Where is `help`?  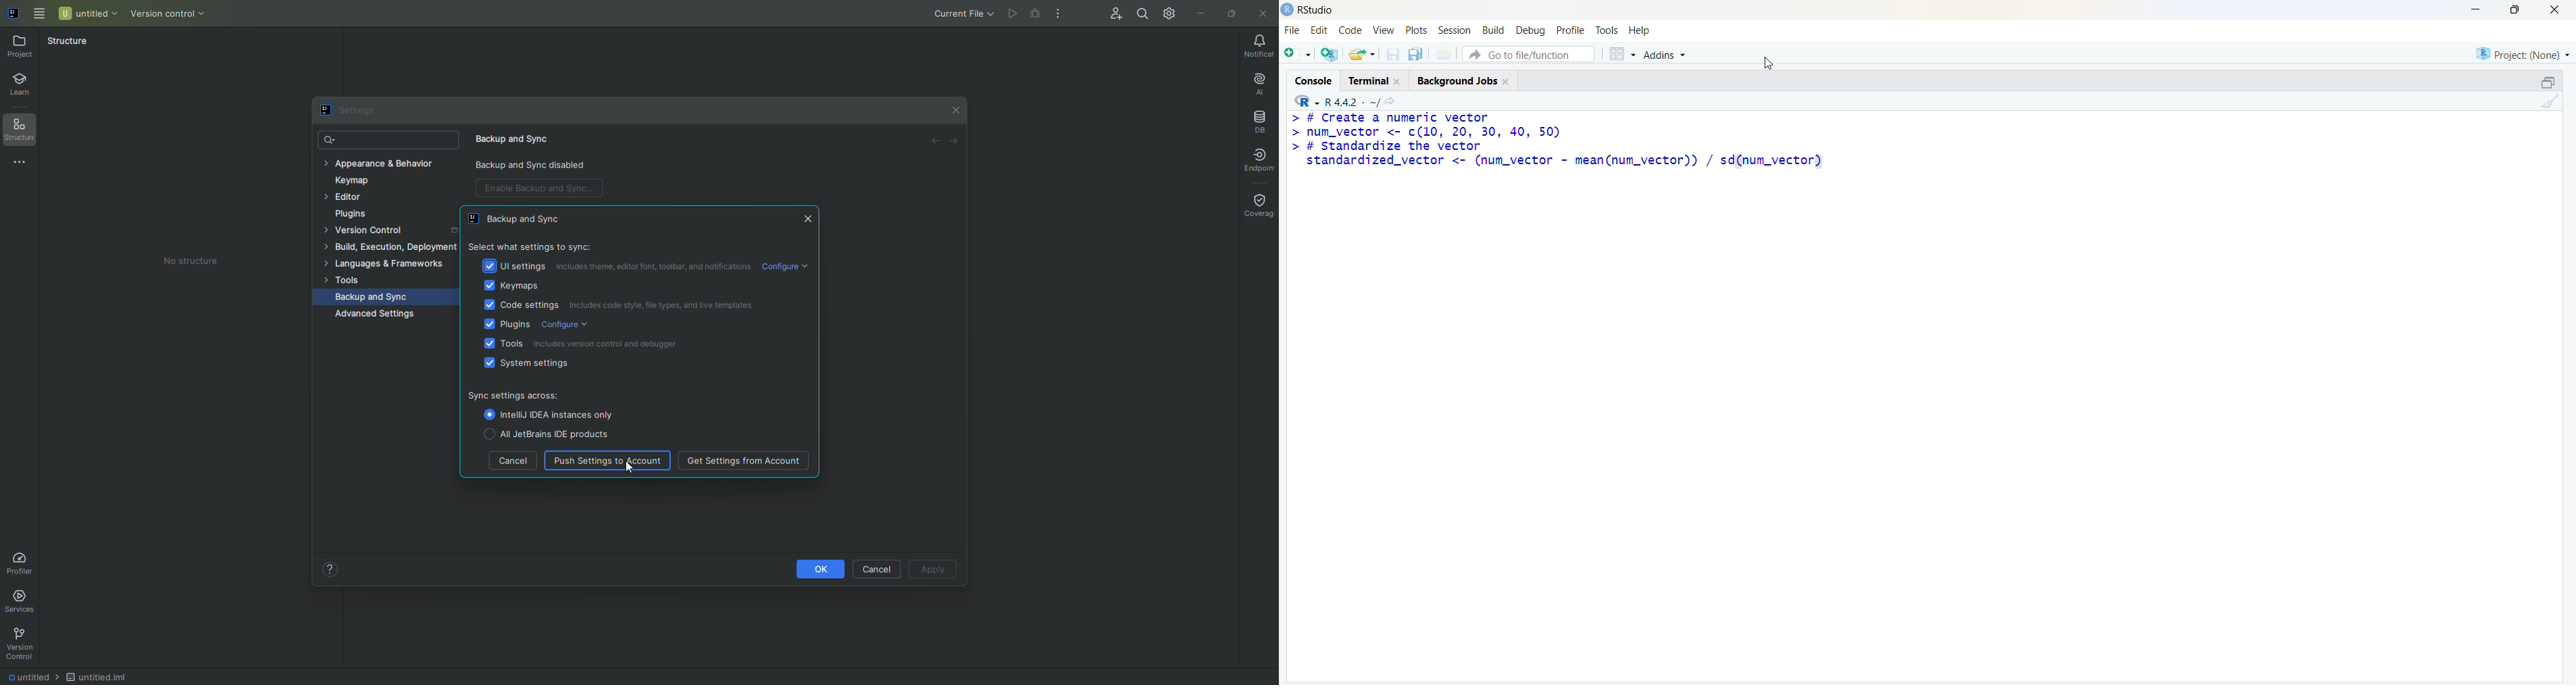
help is located at coordinates (1640, 31).